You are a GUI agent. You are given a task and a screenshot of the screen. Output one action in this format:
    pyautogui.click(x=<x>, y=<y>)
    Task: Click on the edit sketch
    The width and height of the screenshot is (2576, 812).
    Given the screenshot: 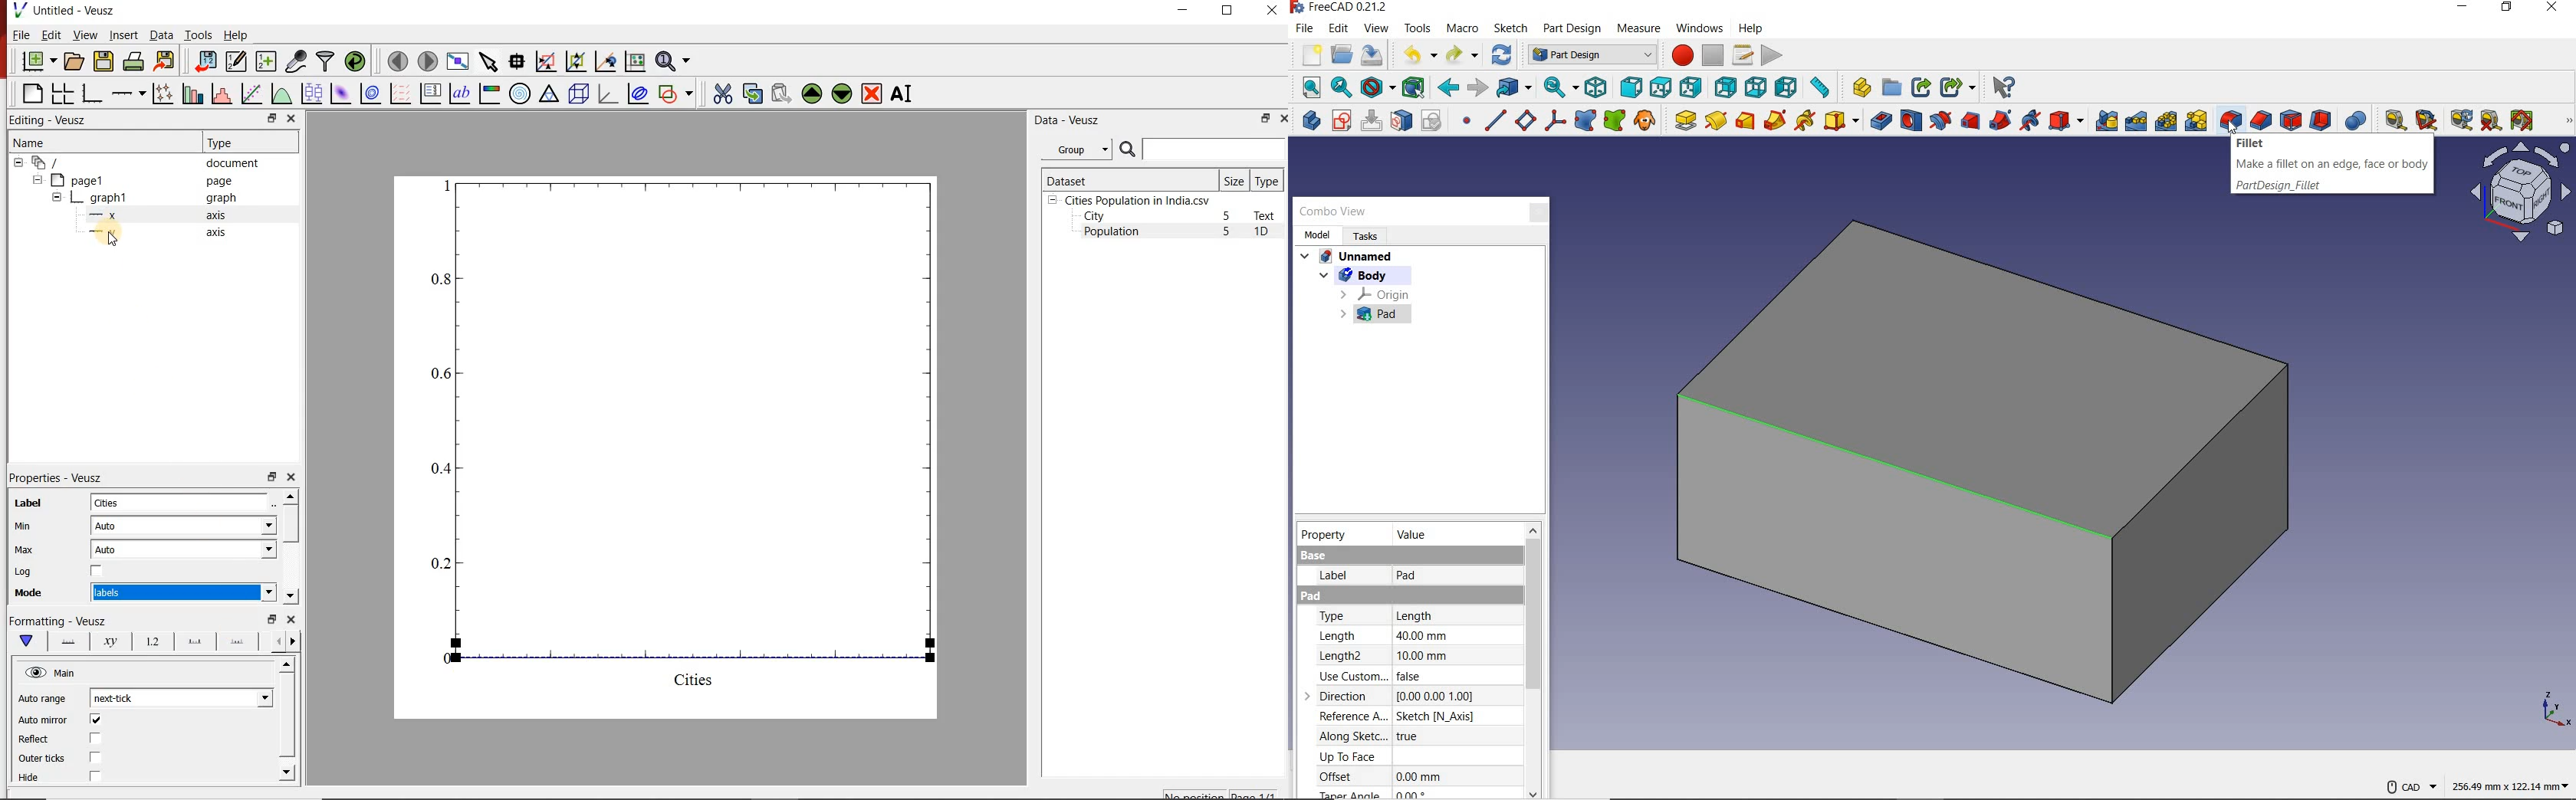 What is the action you would take?
    pyautogui.click(x=1371, y=120)
    